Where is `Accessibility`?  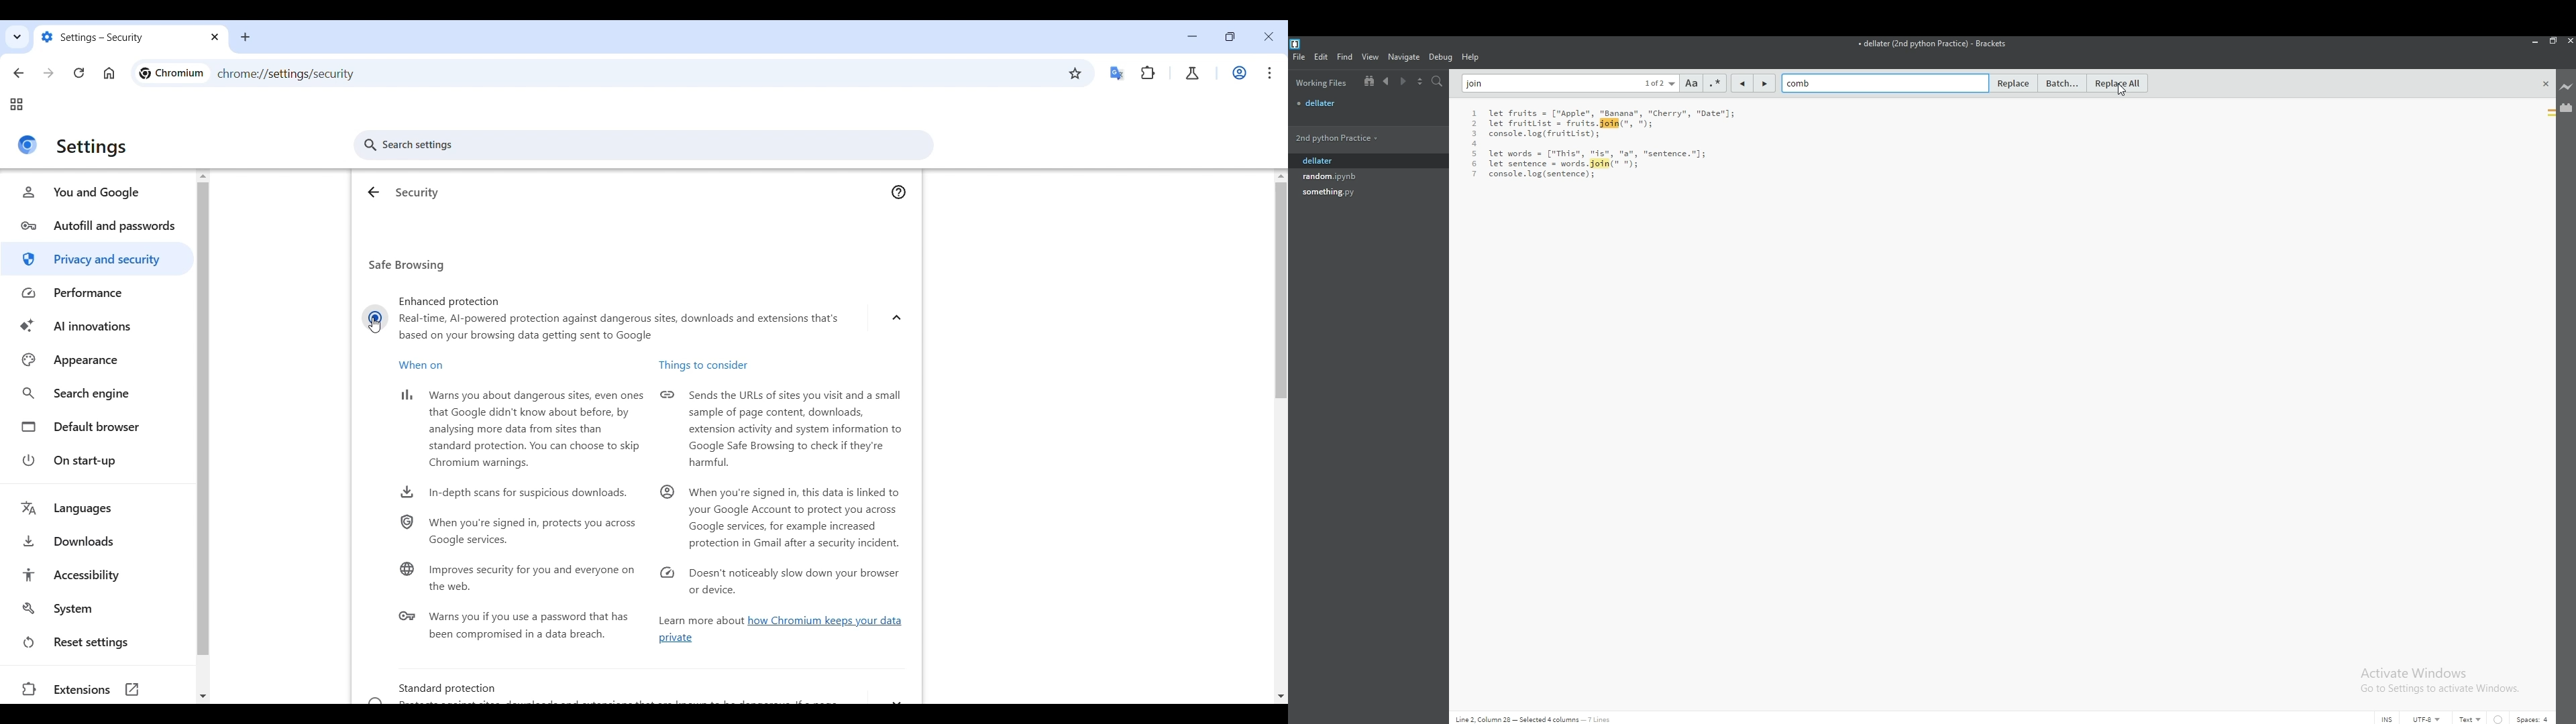
Accessibility is located at coordinates (99, 575).